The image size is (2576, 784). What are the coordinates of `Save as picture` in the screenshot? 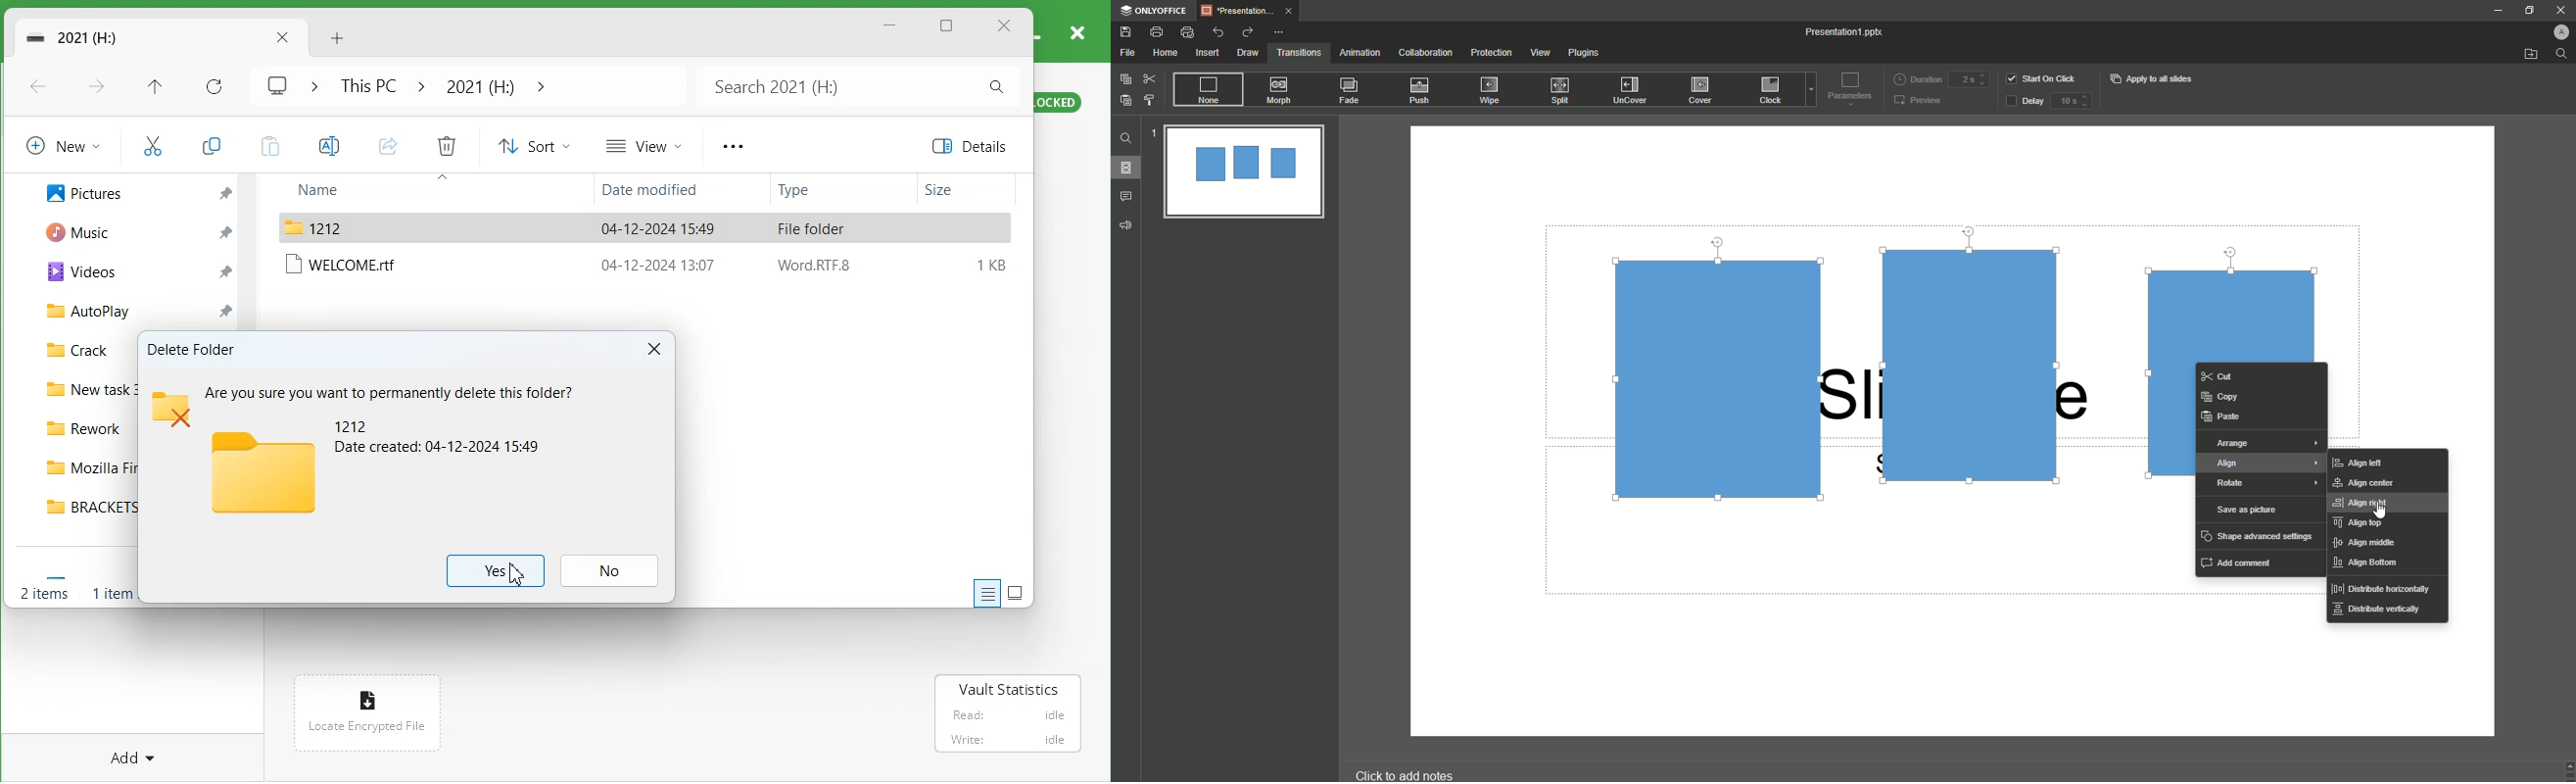 It's located at (2249, 510).